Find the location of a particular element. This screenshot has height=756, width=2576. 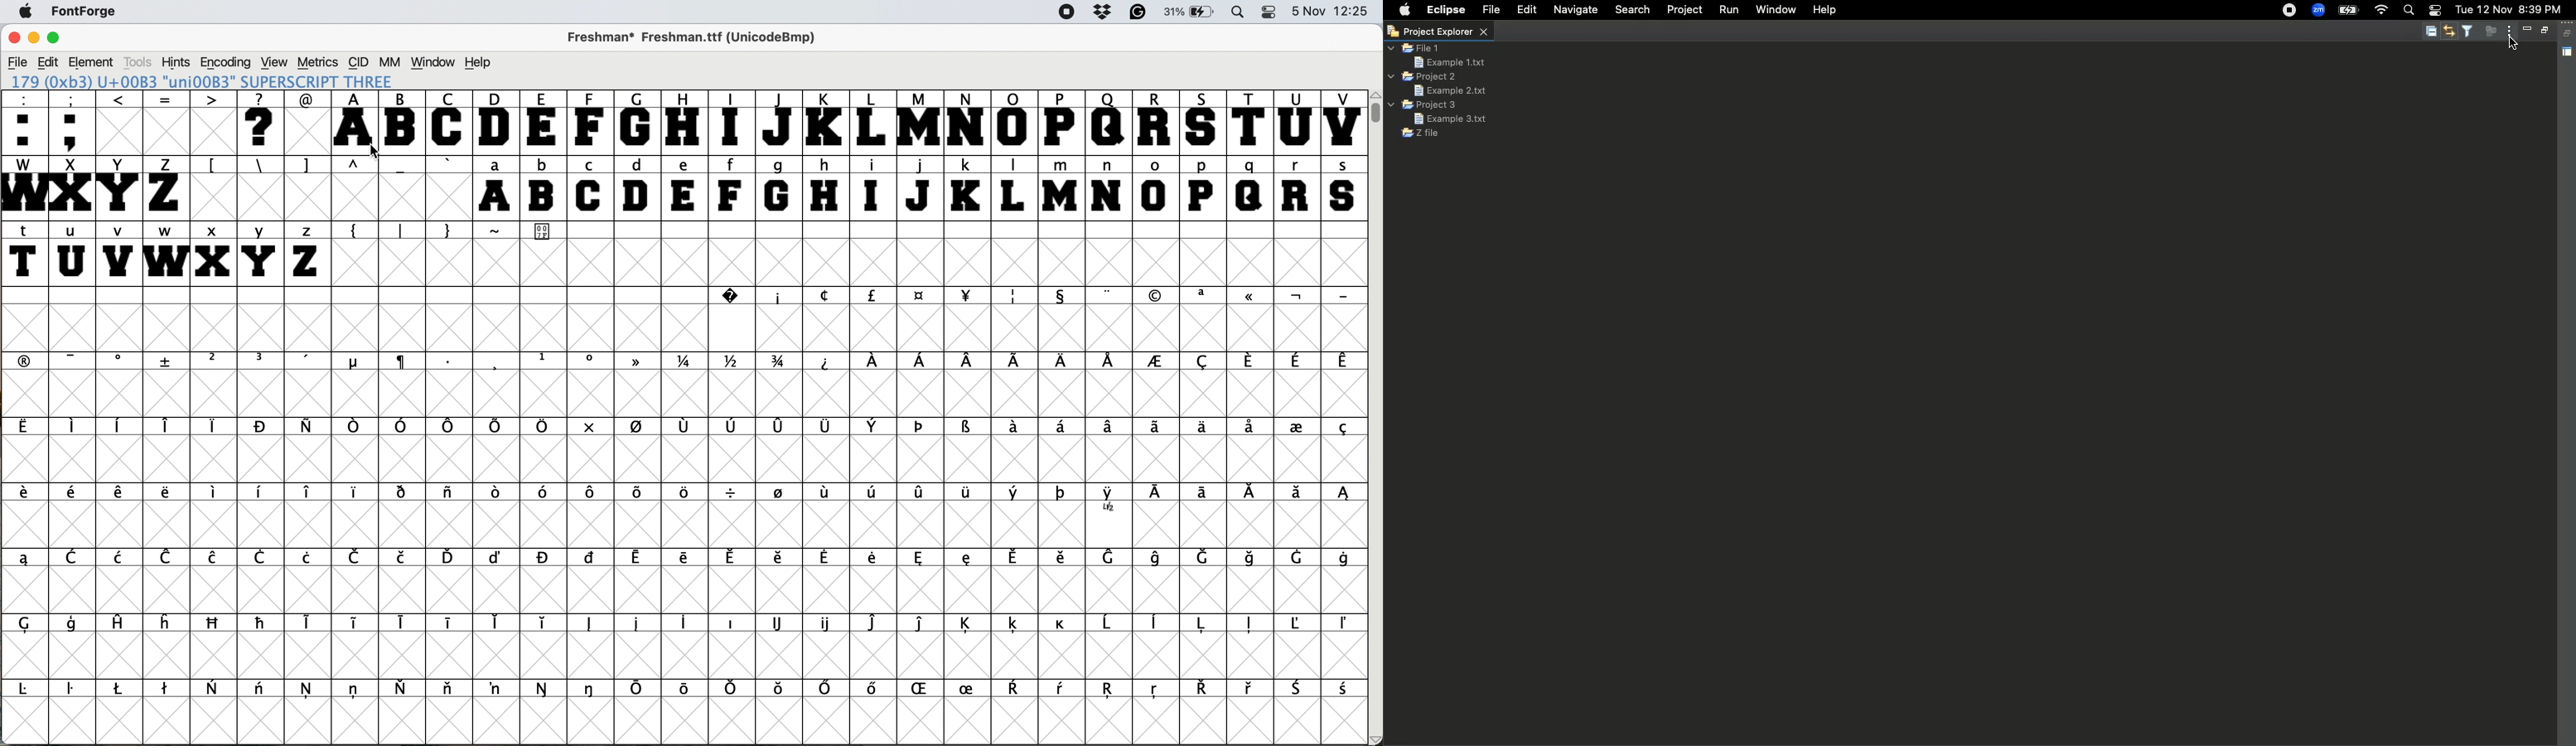

symbol is located at coordinates (1019, 689).